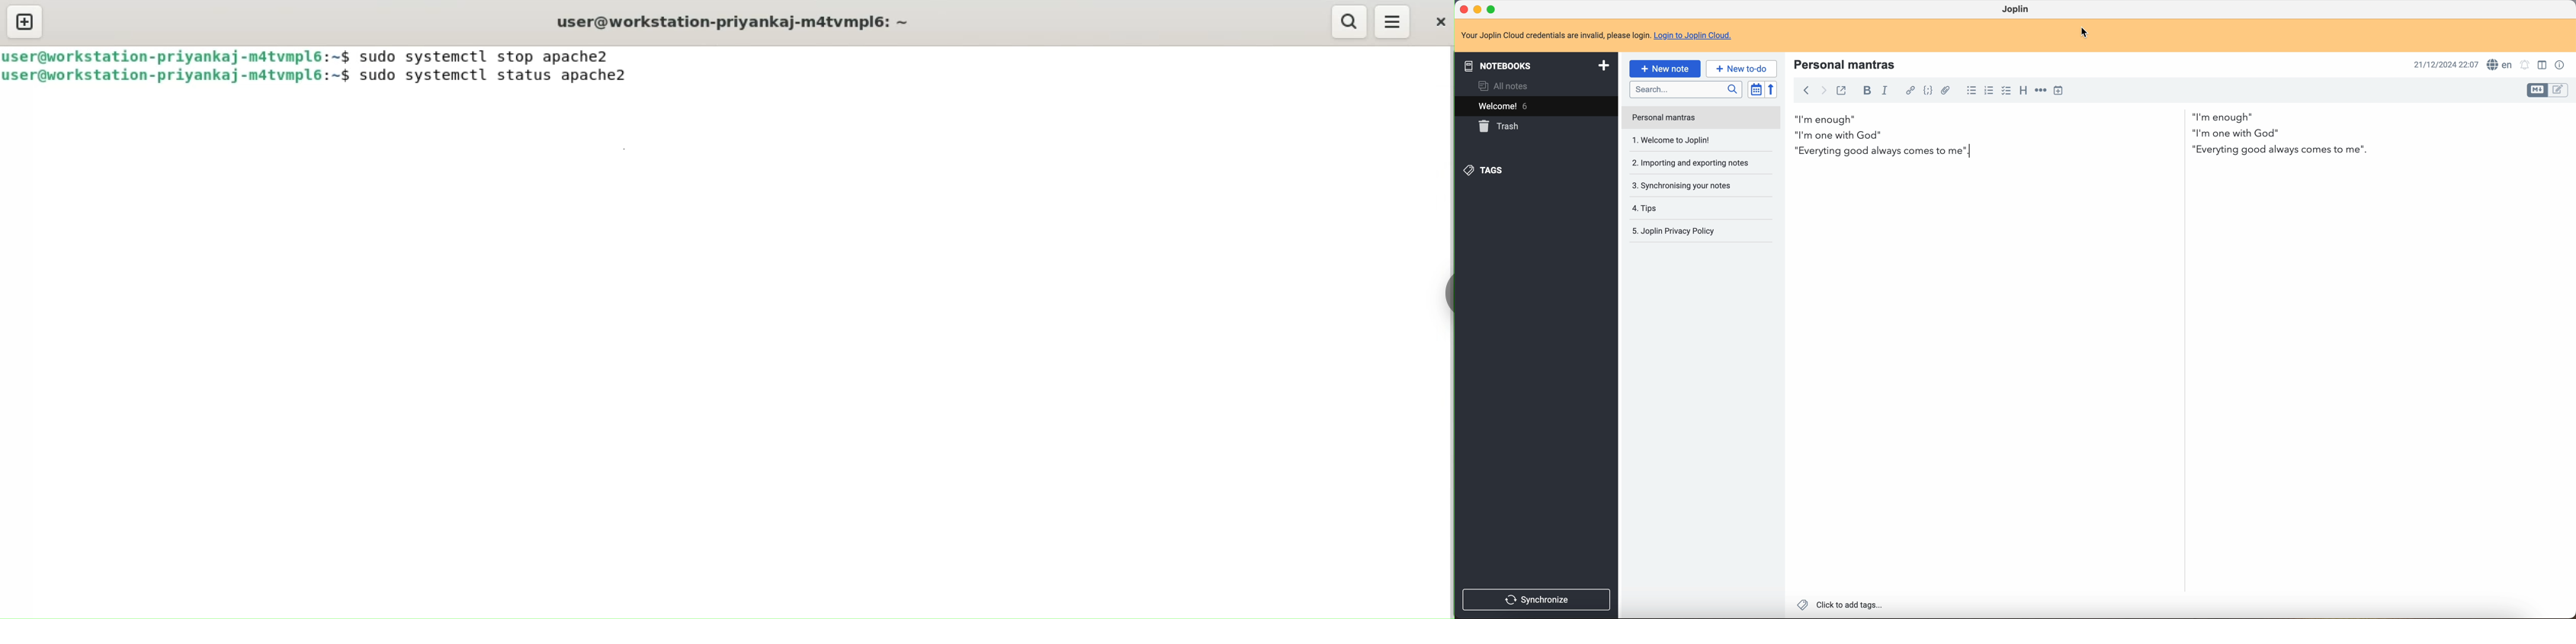  I want to click on tags, so click(1485, 171).